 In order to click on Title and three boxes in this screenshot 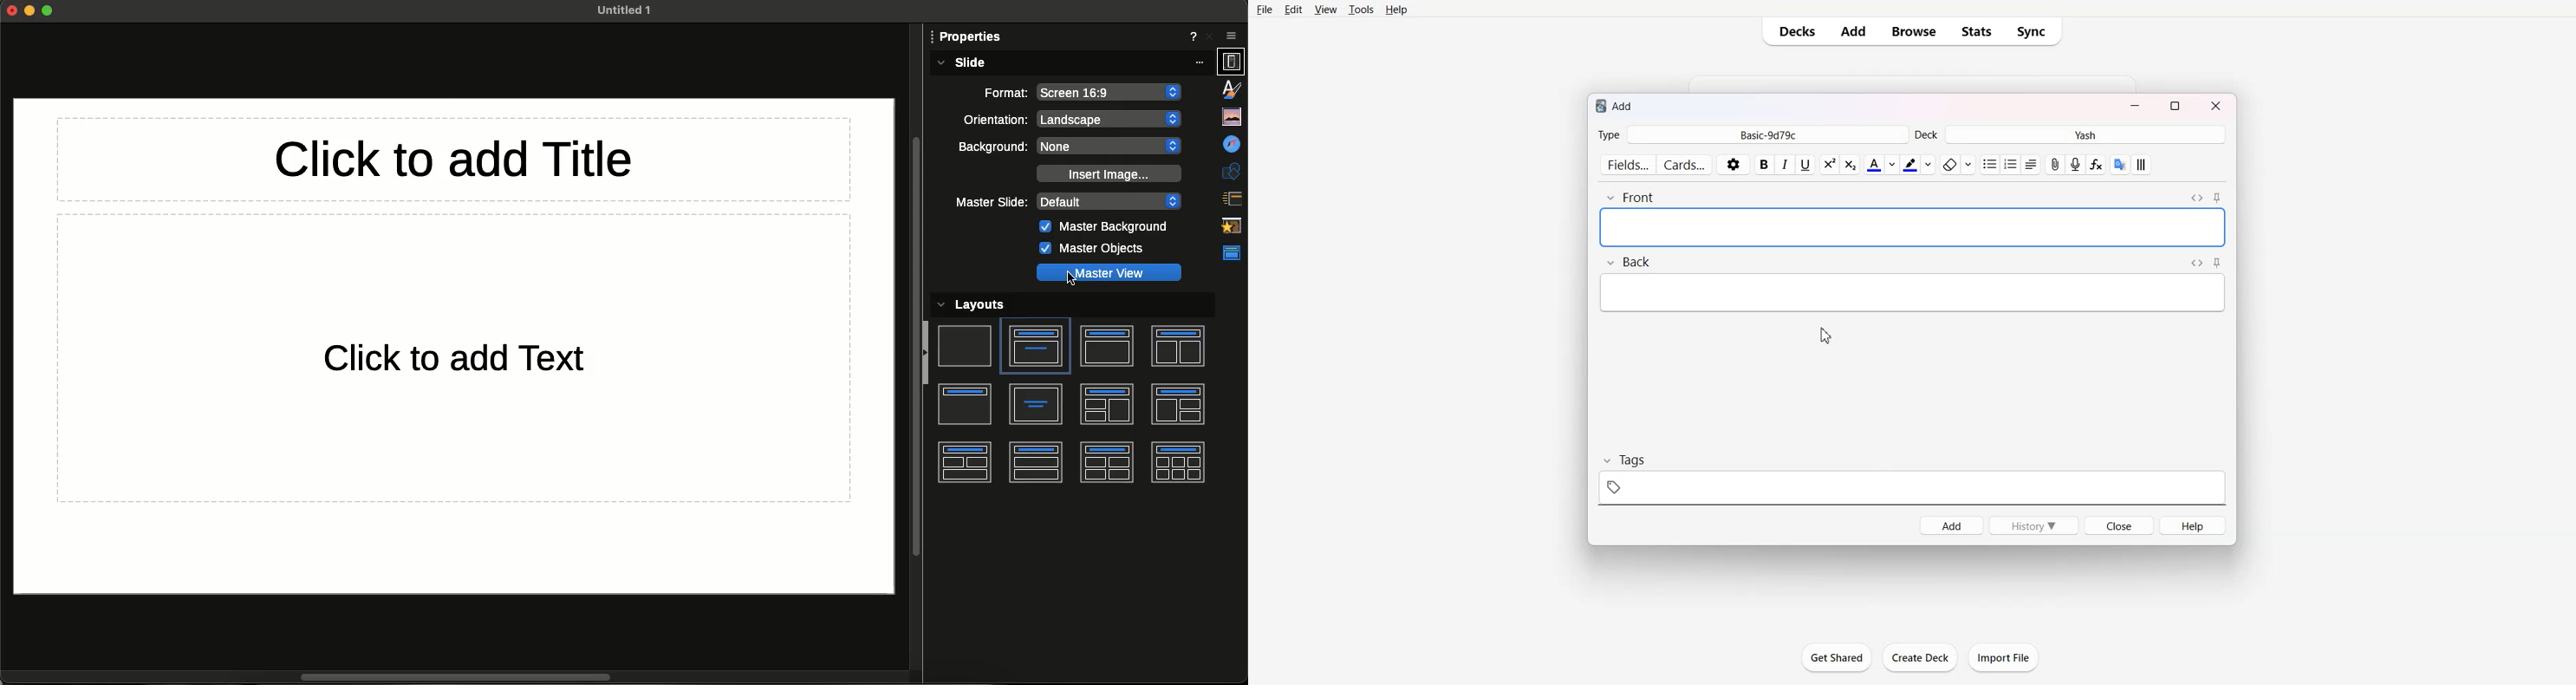, I will do `click(1107, 405)`.